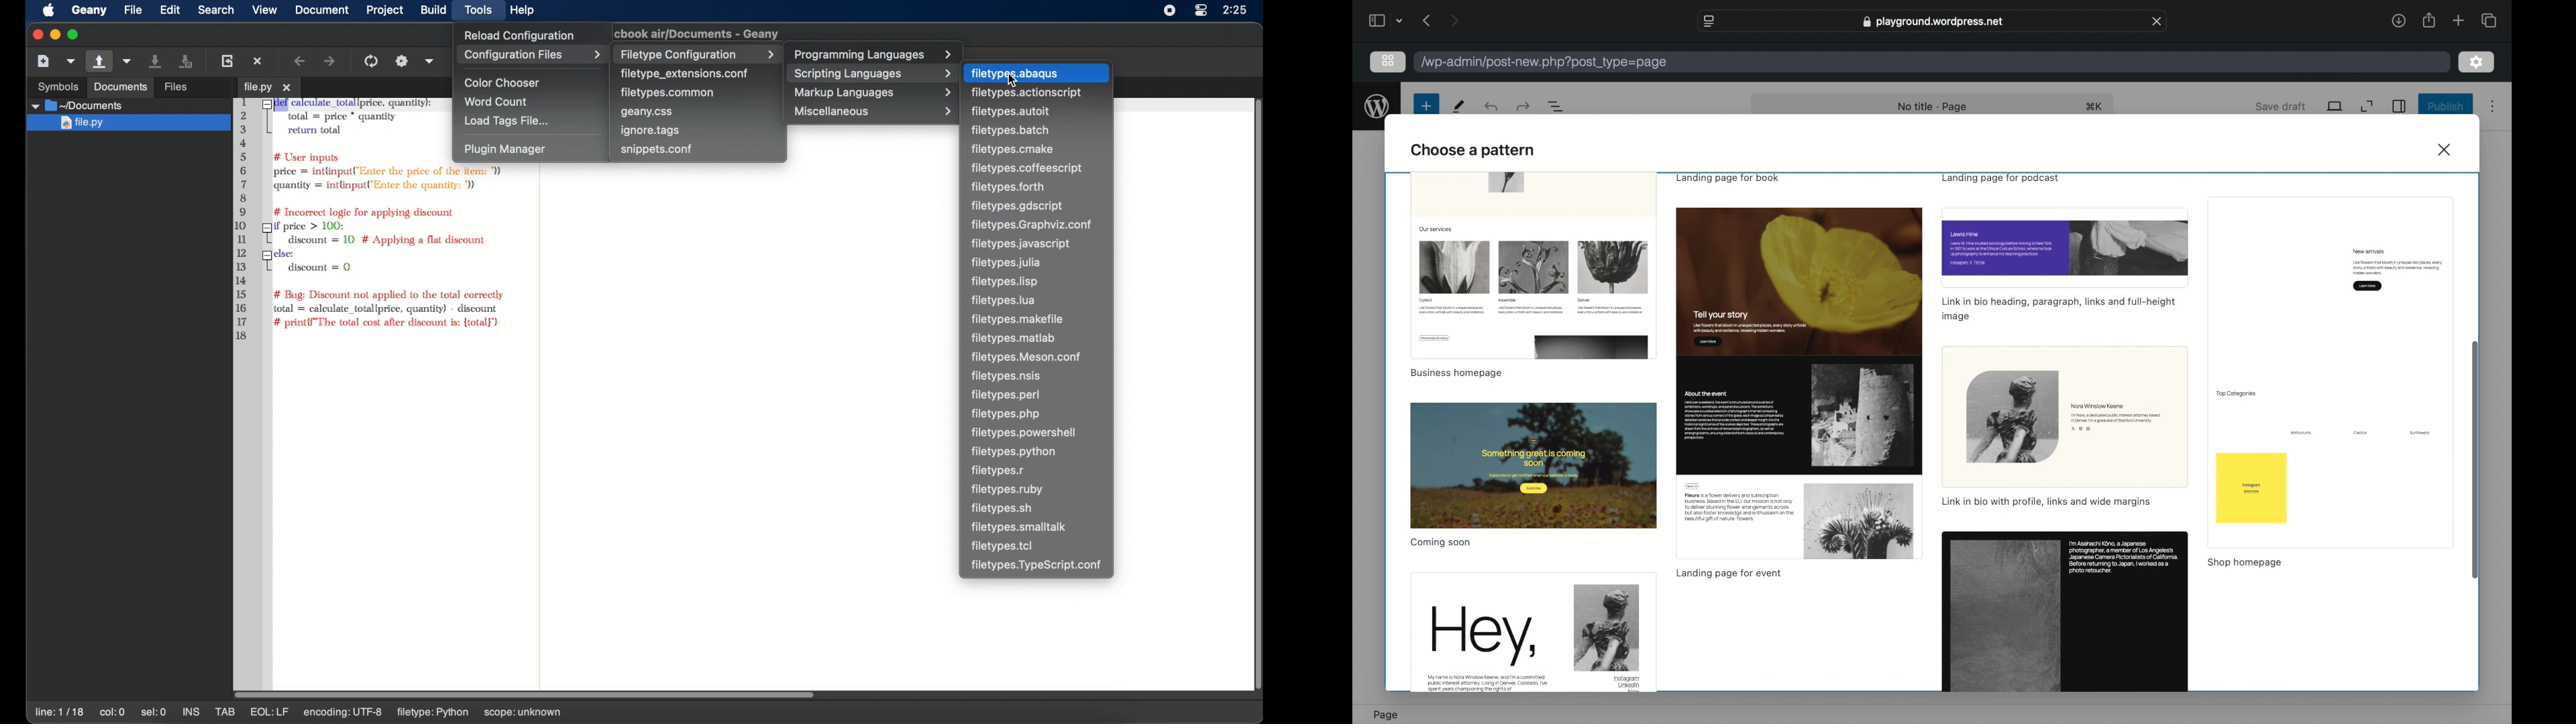  I want to click on close, so click(2157, 21).